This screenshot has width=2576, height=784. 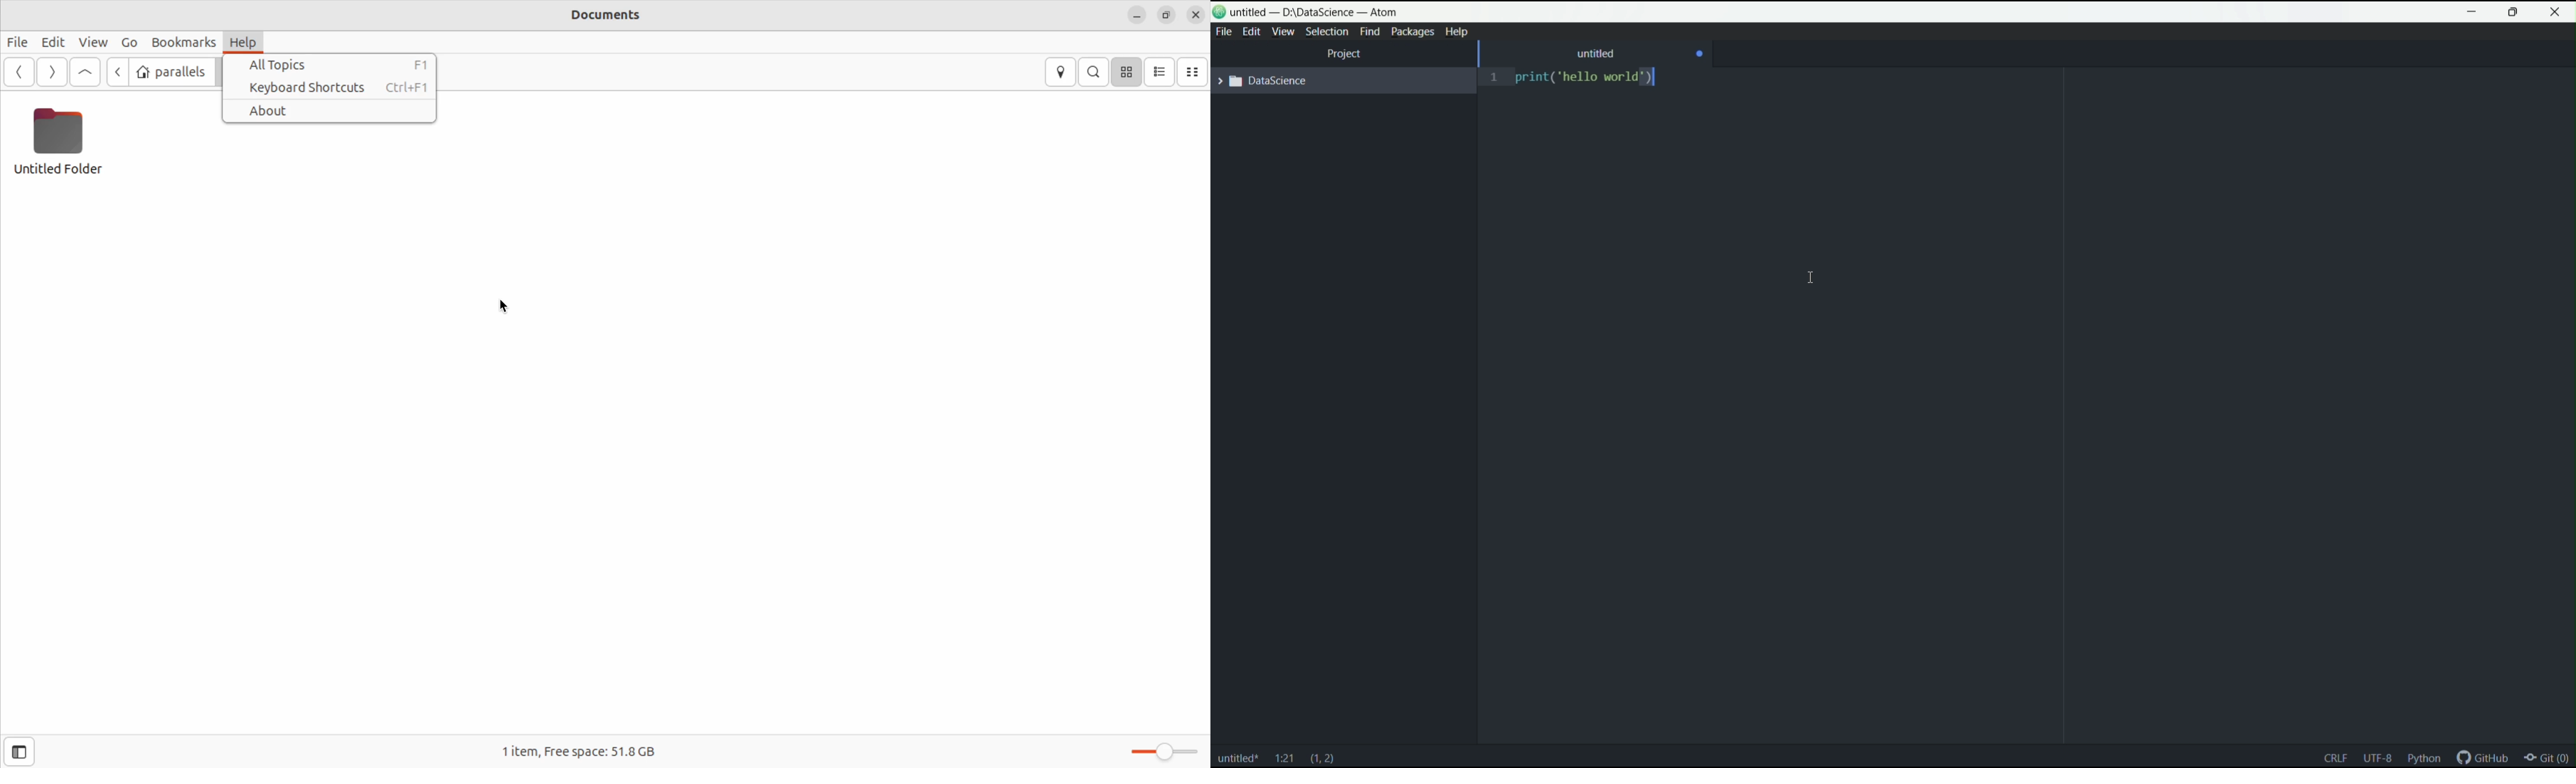 I want to click on close app, so click(x=2556, y=12).